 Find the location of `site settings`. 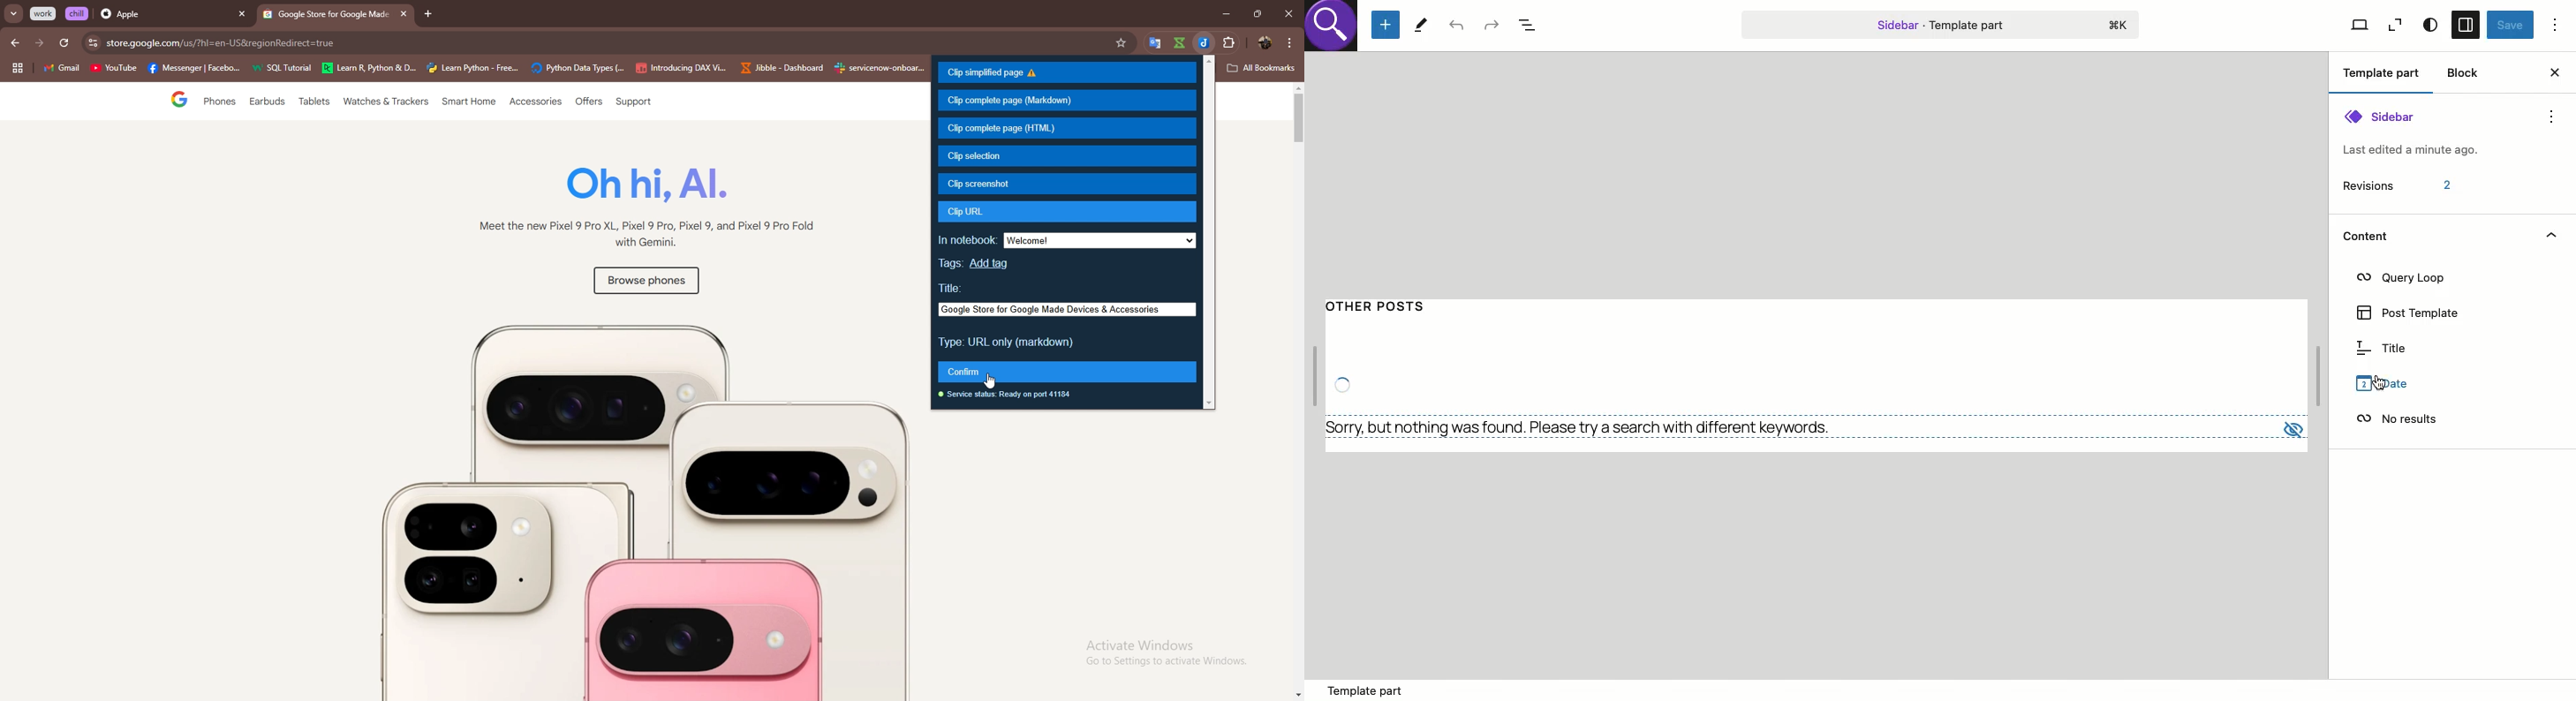

site settings is located at coordinates (92, 43).